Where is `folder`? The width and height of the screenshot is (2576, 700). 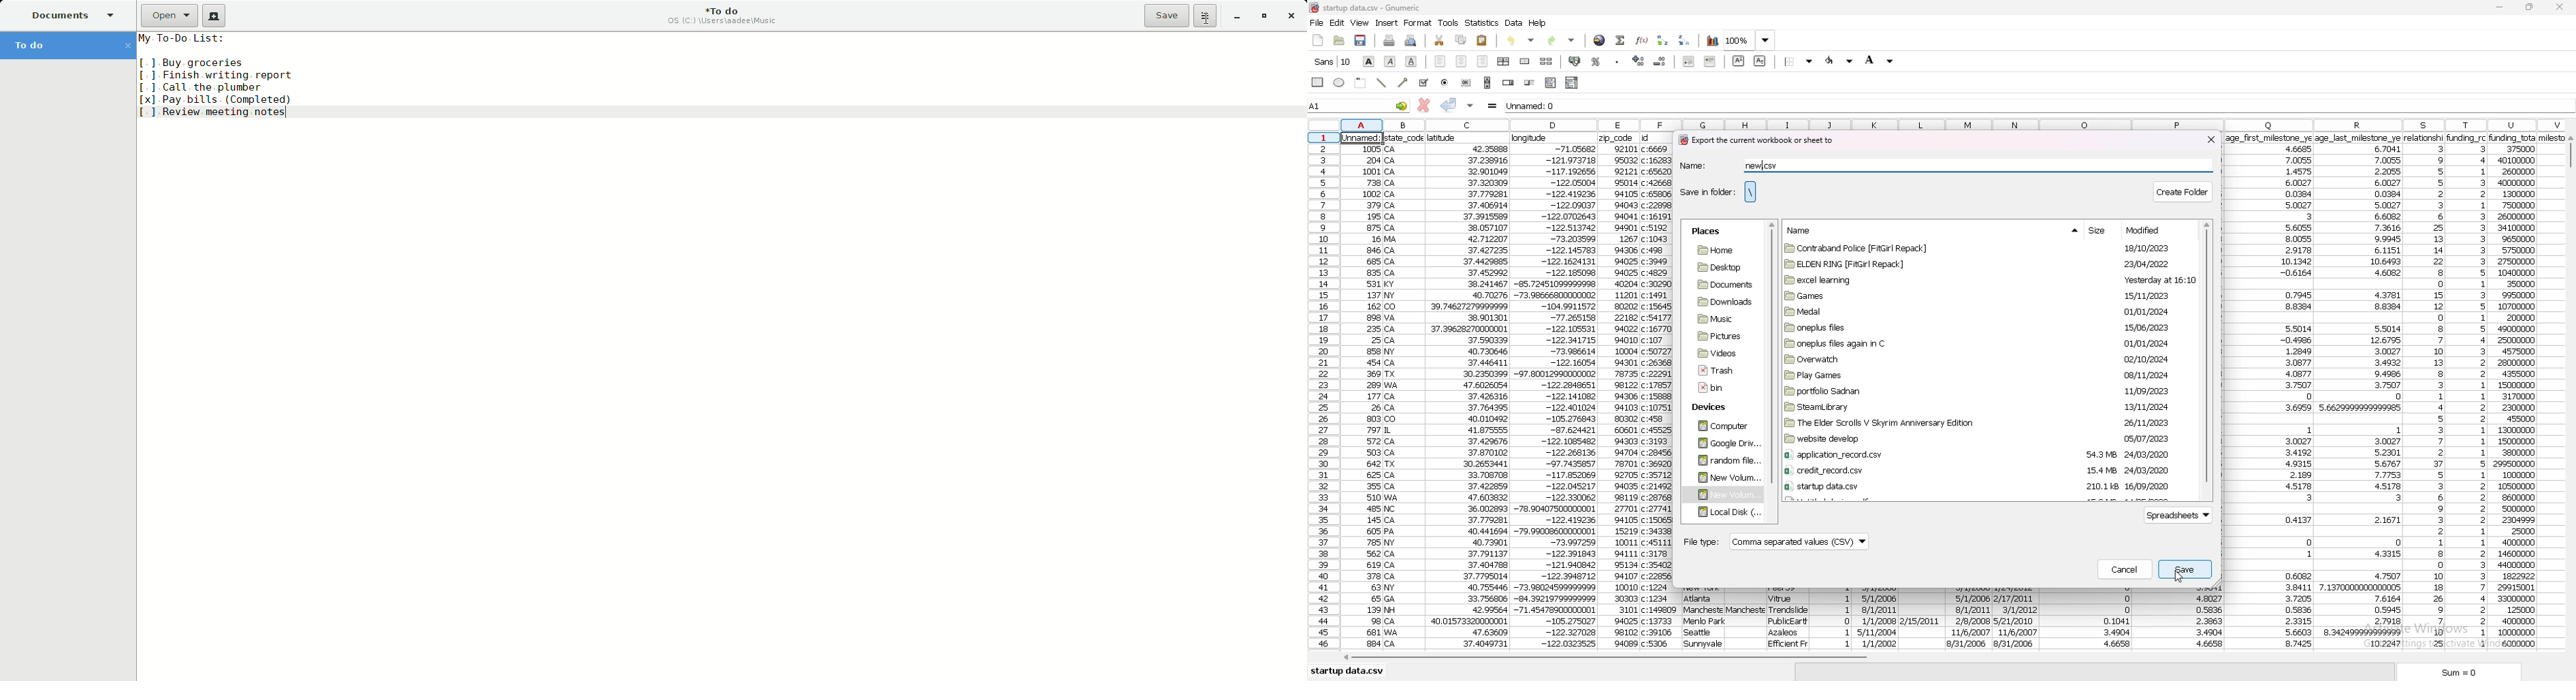 folder is located at coordinates (1984, 422).